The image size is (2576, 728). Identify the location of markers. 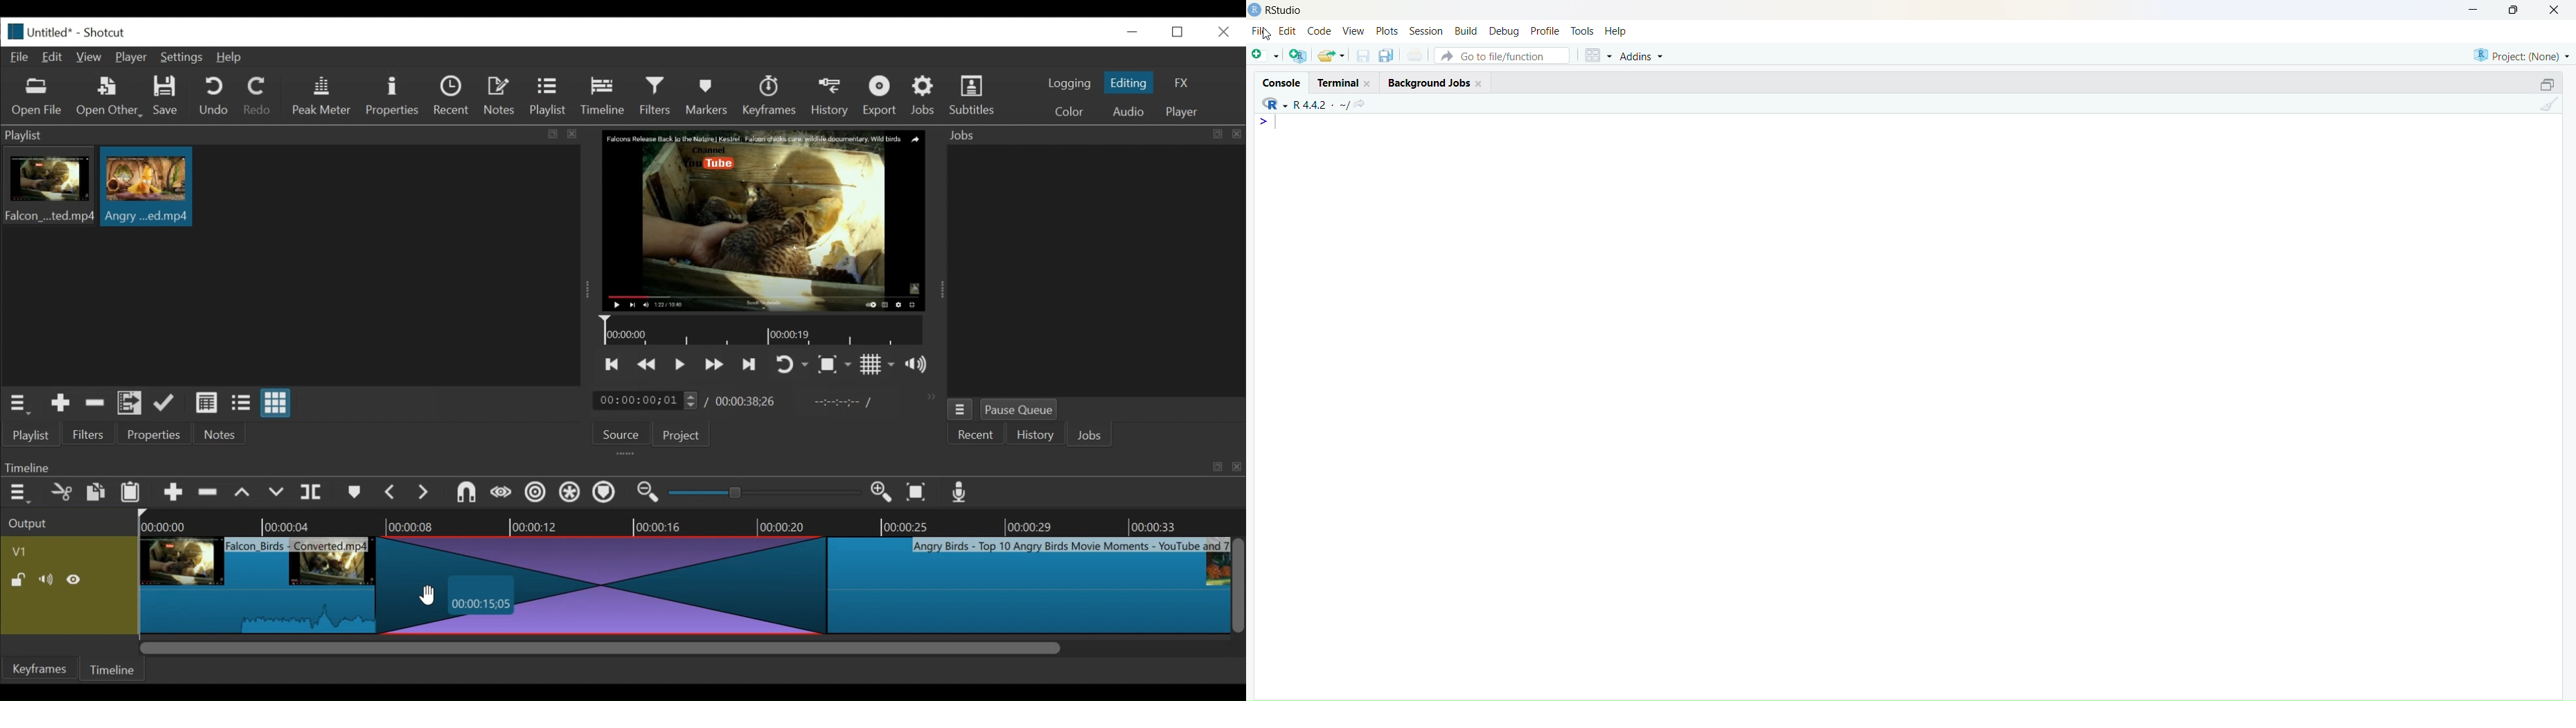
(354, 495).